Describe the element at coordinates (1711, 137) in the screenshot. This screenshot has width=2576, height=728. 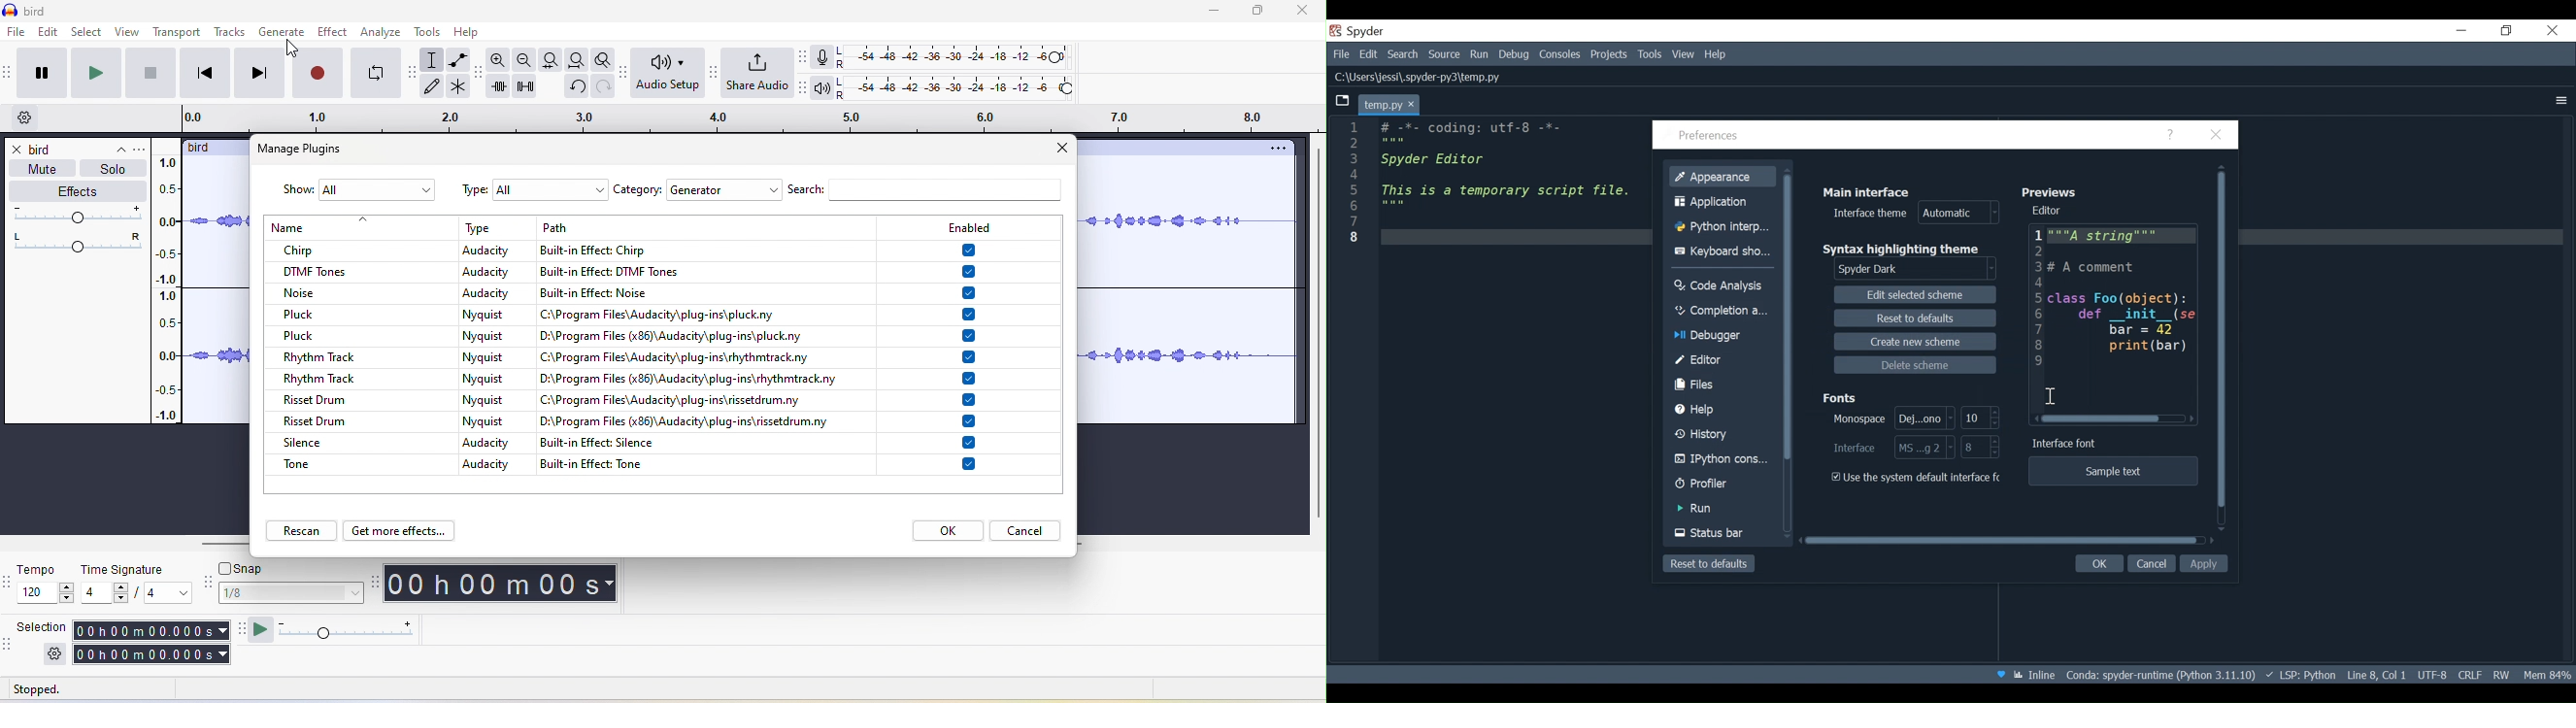
I see `Preferences` at that location.